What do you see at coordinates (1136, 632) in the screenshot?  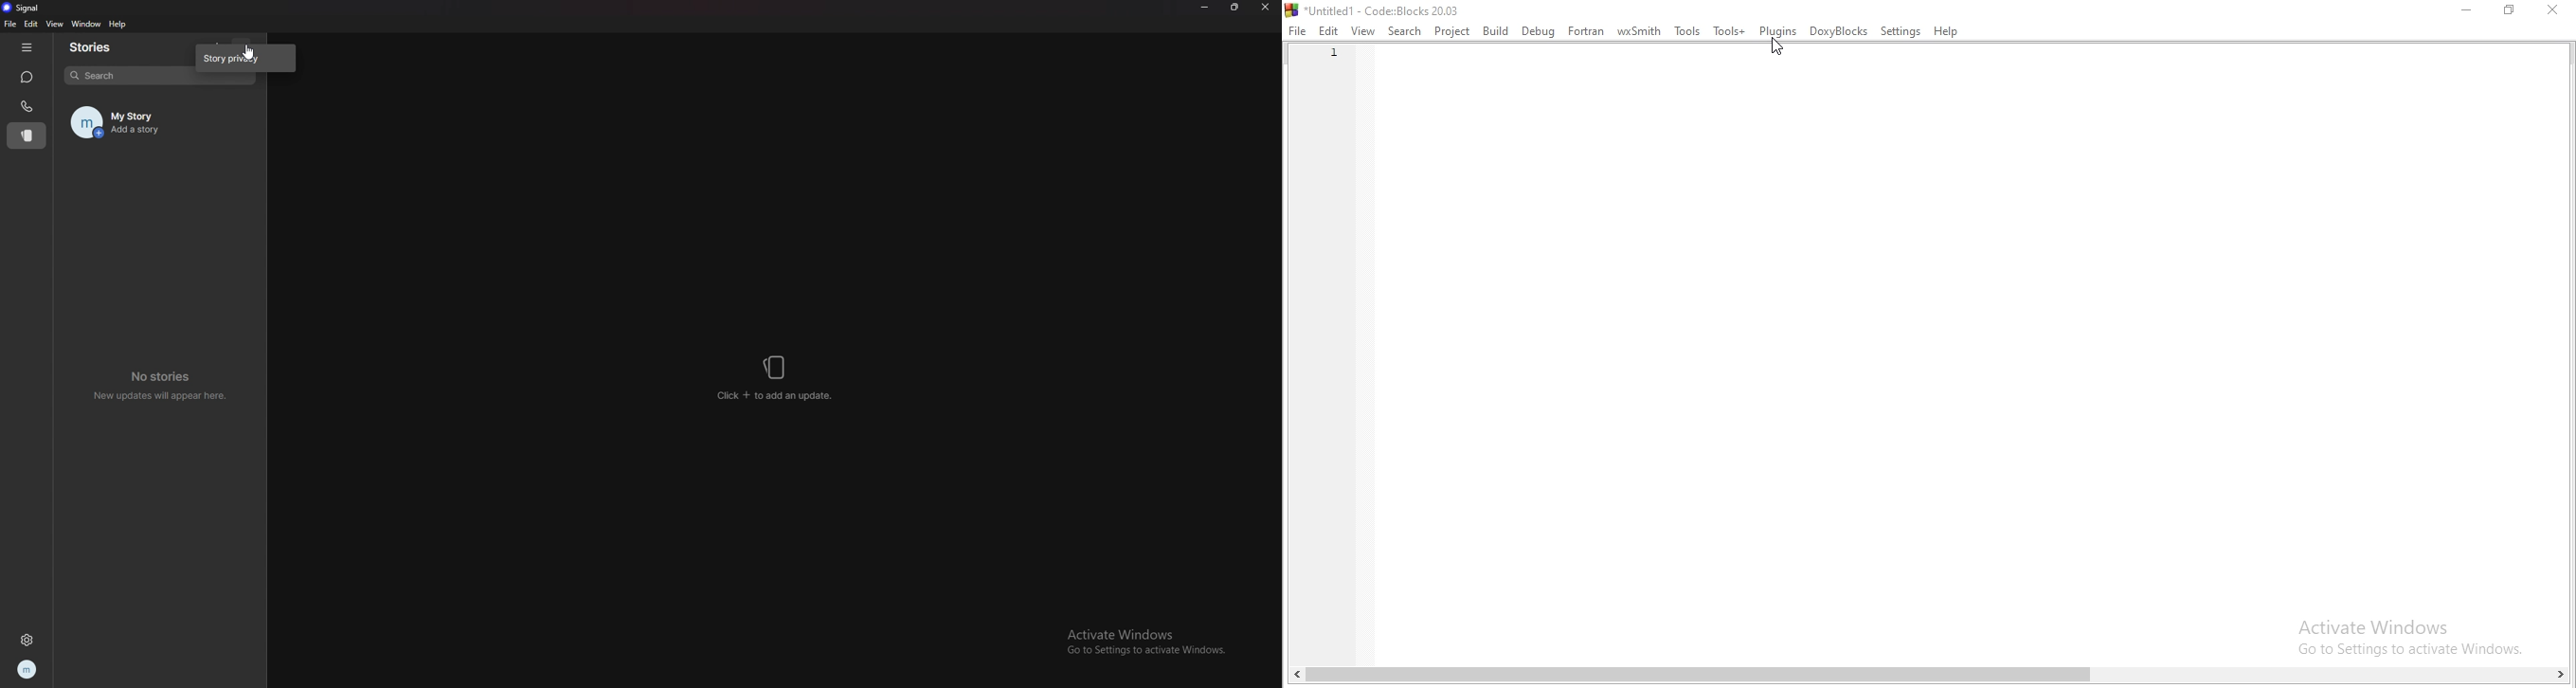 I see `Activate Windows` at bounding box center [1136, 632].